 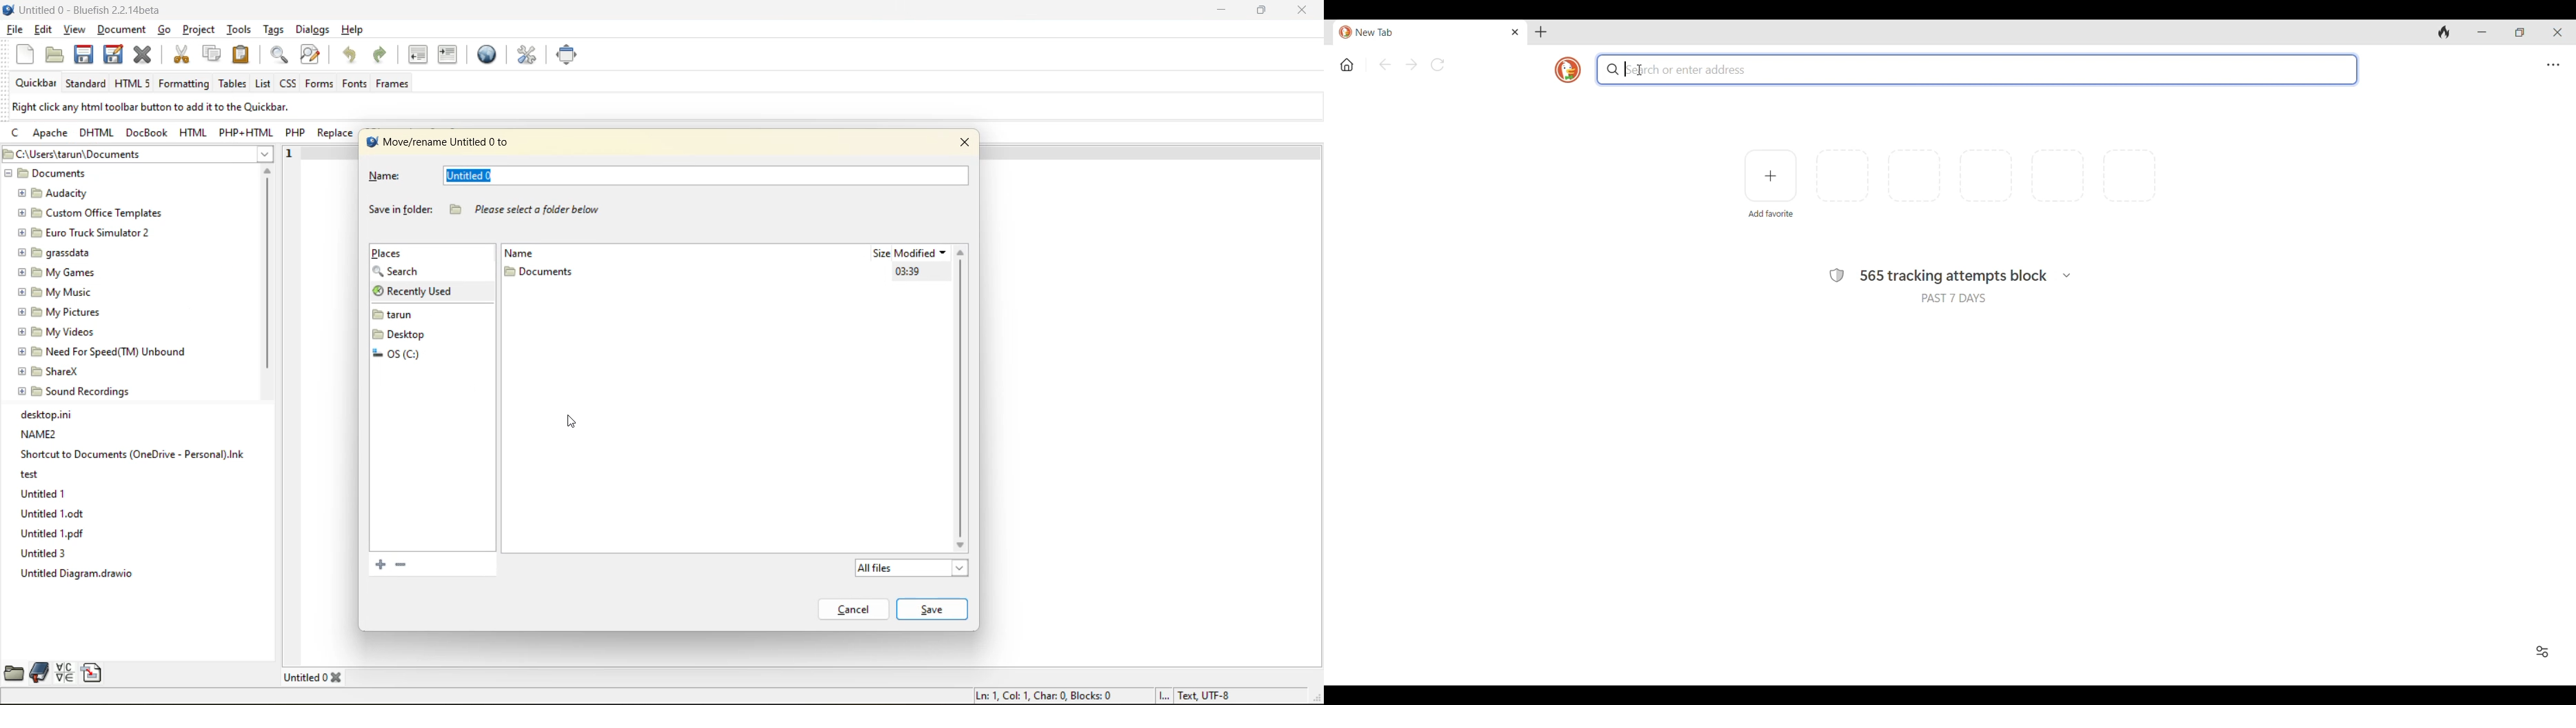 What do you see at coordinates (407, 272) in the screenshot?
I see `search` at bounding box center [407, 272].